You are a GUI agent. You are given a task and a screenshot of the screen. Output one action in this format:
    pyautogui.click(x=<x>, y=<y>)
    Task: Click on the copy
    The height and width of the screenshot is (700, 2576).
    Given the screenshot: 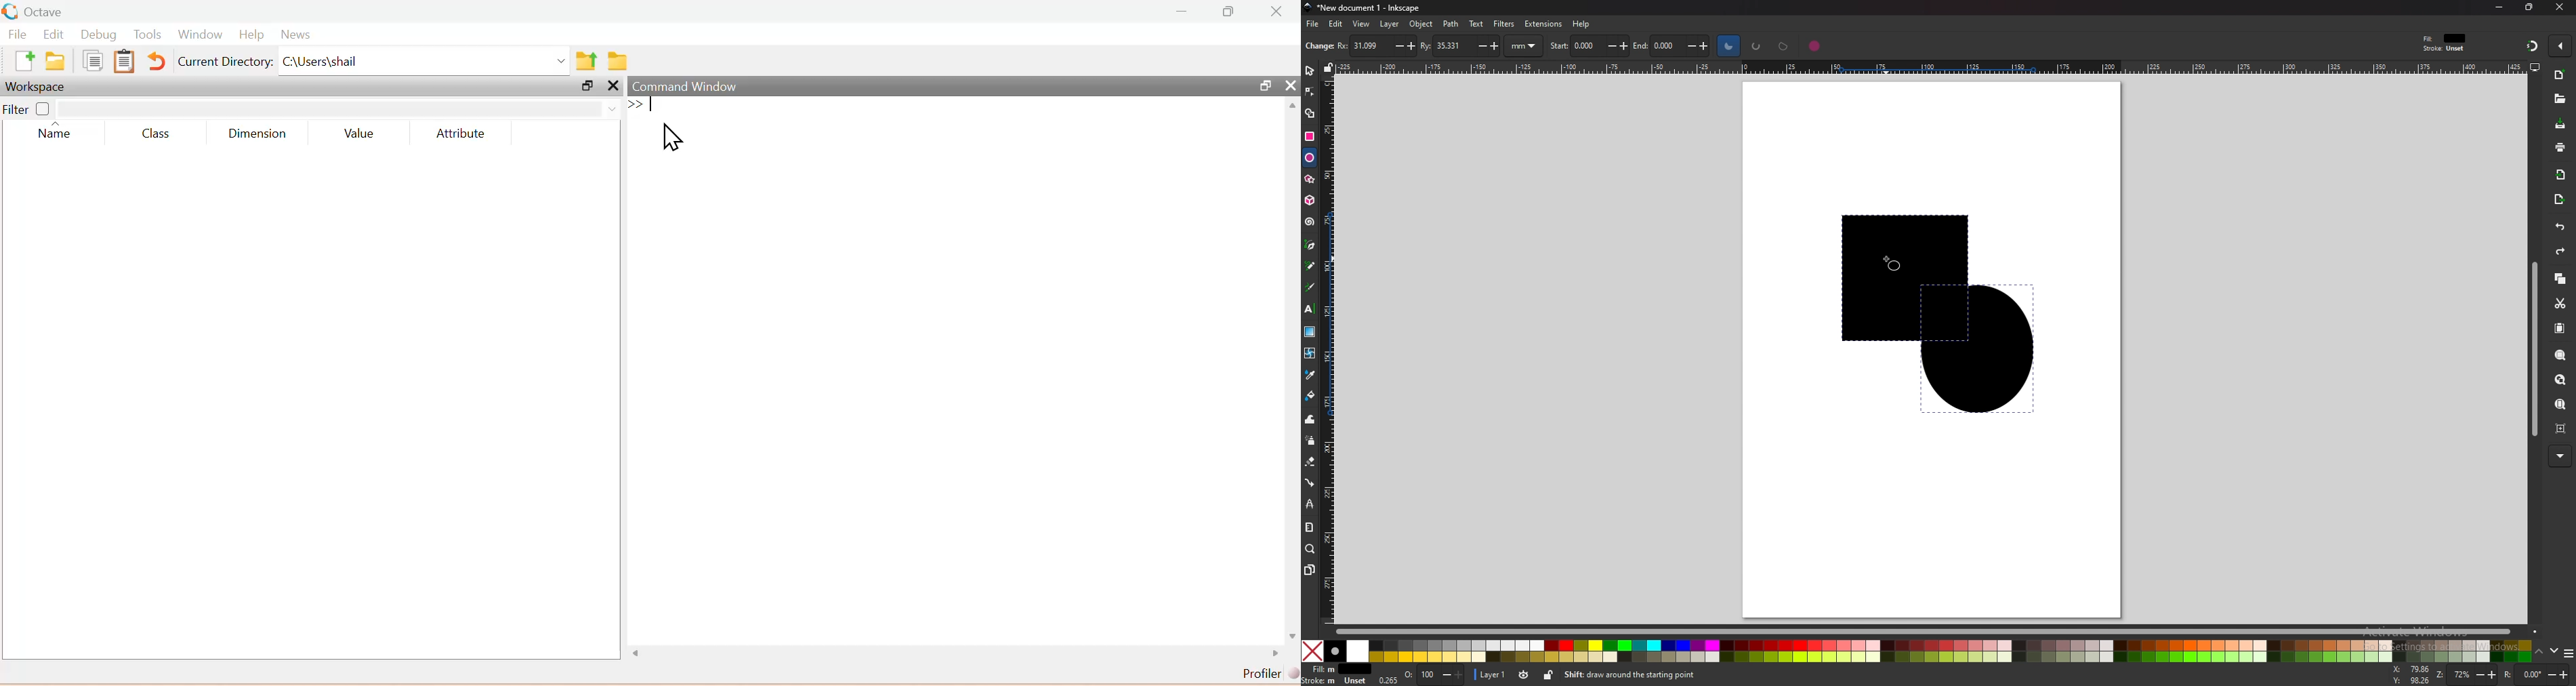 What is the action you would take?
    pyautogui.click(x=2562, y=281)
    